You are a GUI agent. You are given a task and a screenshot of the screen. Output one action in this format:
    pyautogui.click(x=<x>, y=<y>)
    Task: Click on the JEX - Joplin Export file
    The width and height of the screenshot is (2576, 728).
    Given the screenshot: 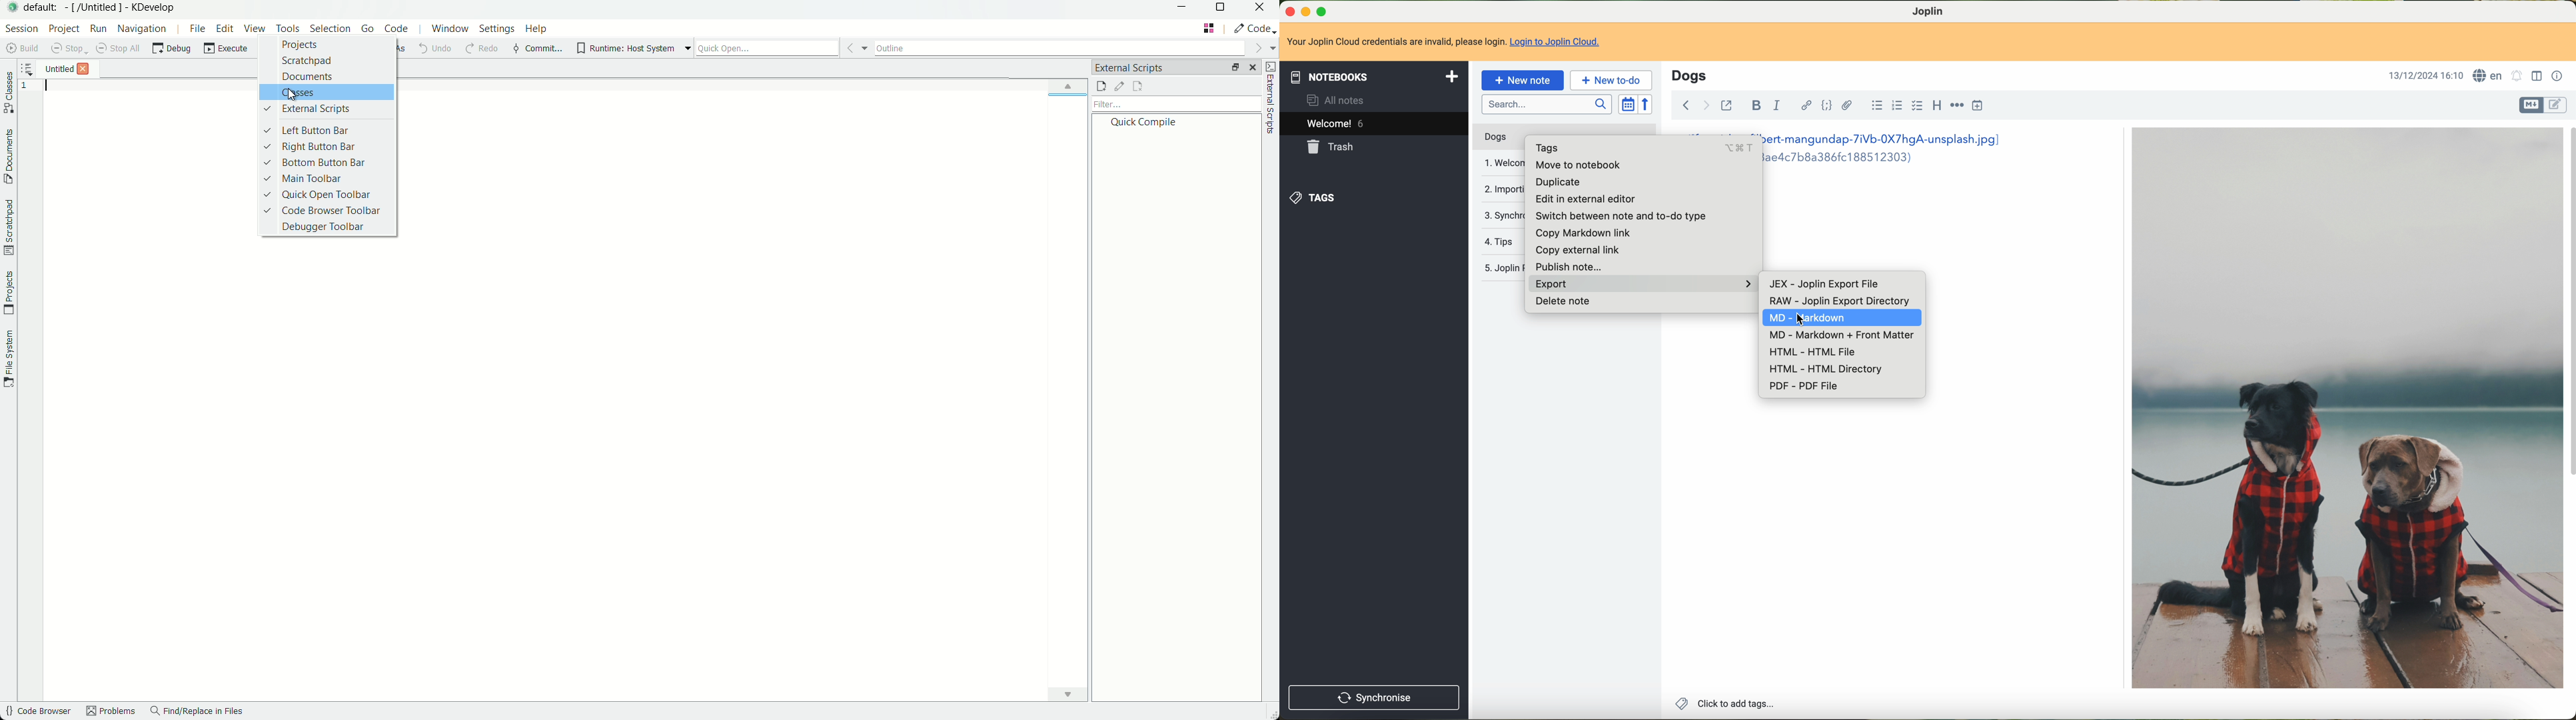 What is the action you would take?
    pyautogui.click(x=1822, y=285)
    